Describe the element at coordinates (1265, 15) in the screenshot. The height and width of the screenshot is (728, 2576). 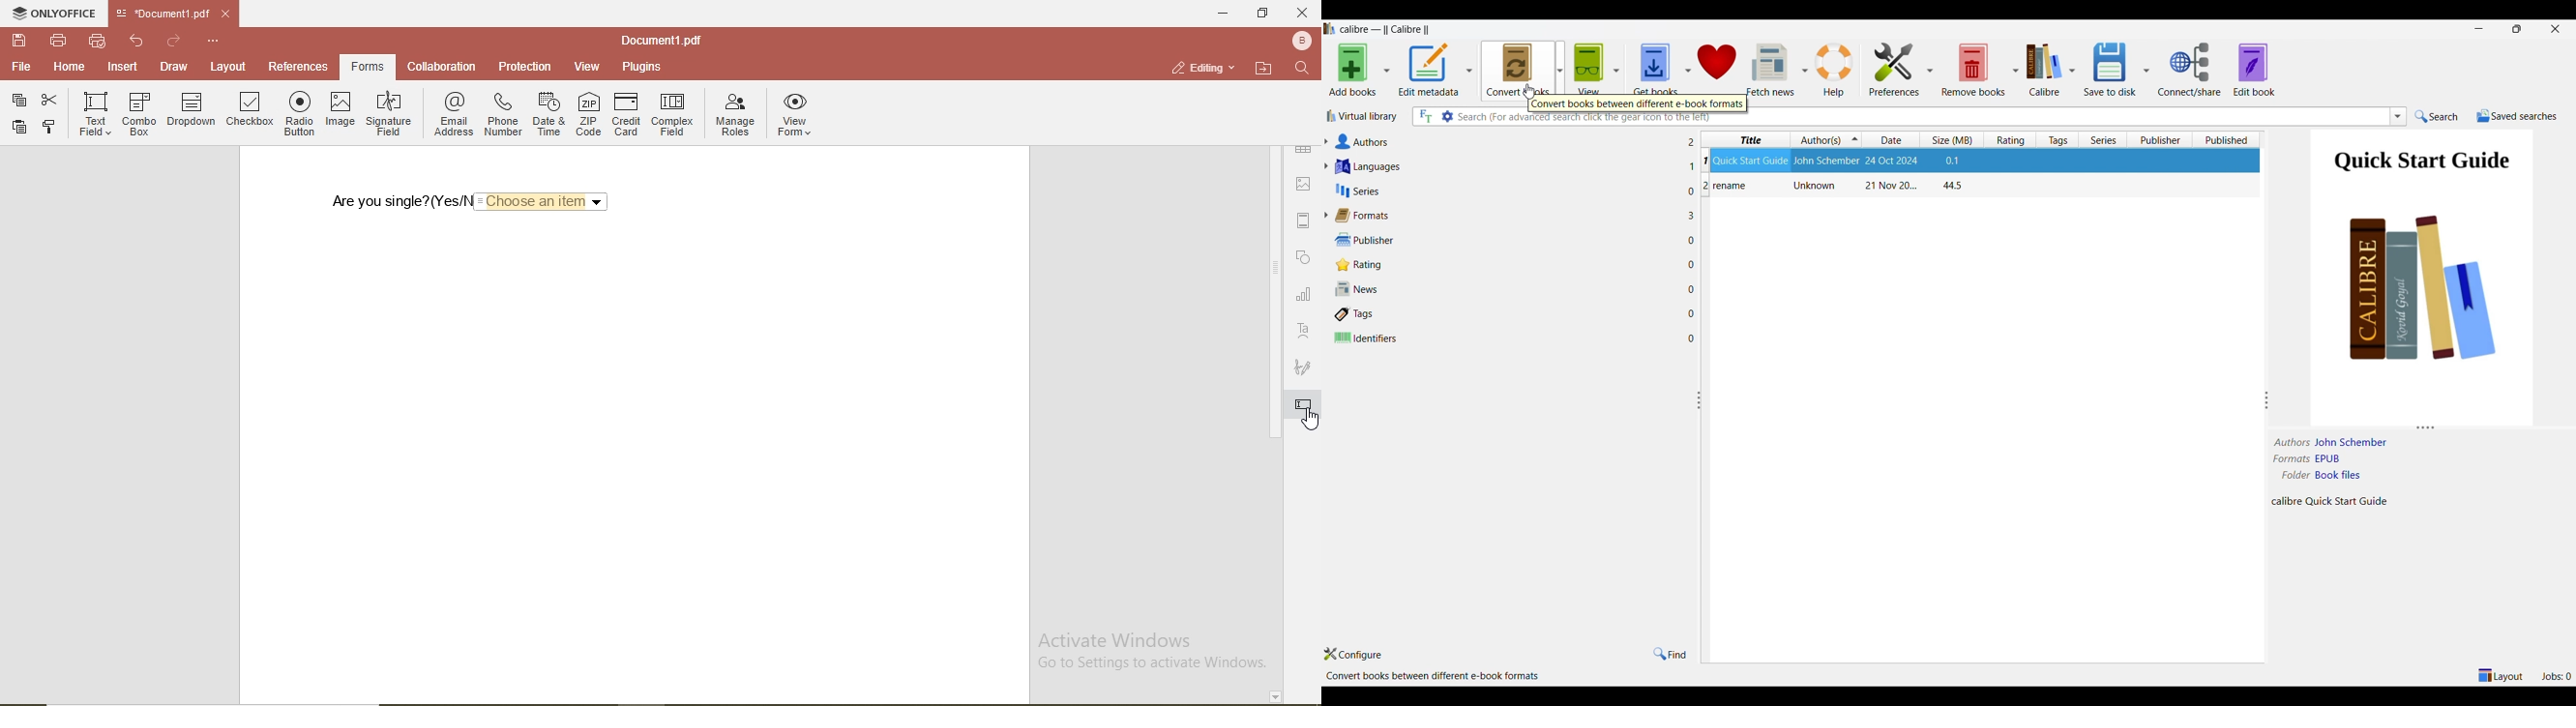
I see `restore` at that location.